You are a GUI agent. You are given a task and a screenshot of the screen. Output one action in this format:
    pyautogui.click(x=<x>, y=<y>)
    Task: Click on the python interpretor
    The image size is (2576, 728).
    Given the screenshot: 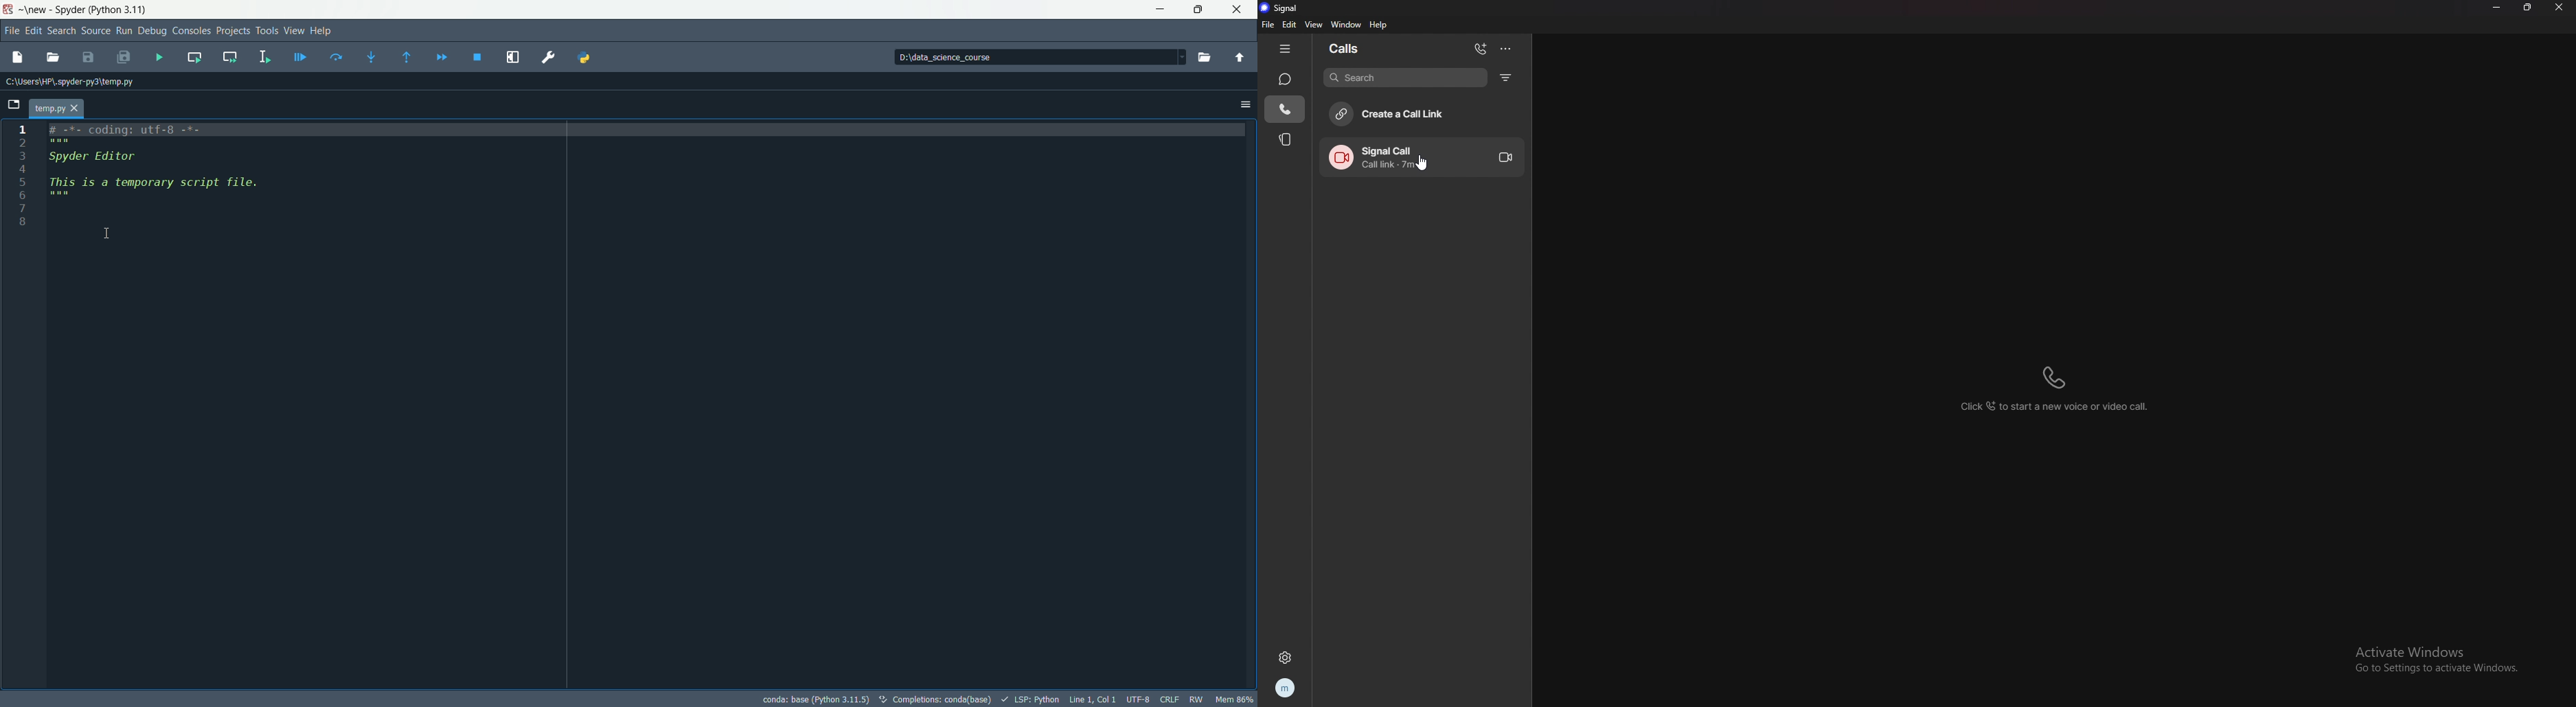 What is the action you would take?
    pyautogui.click(x=813, y=698)
    